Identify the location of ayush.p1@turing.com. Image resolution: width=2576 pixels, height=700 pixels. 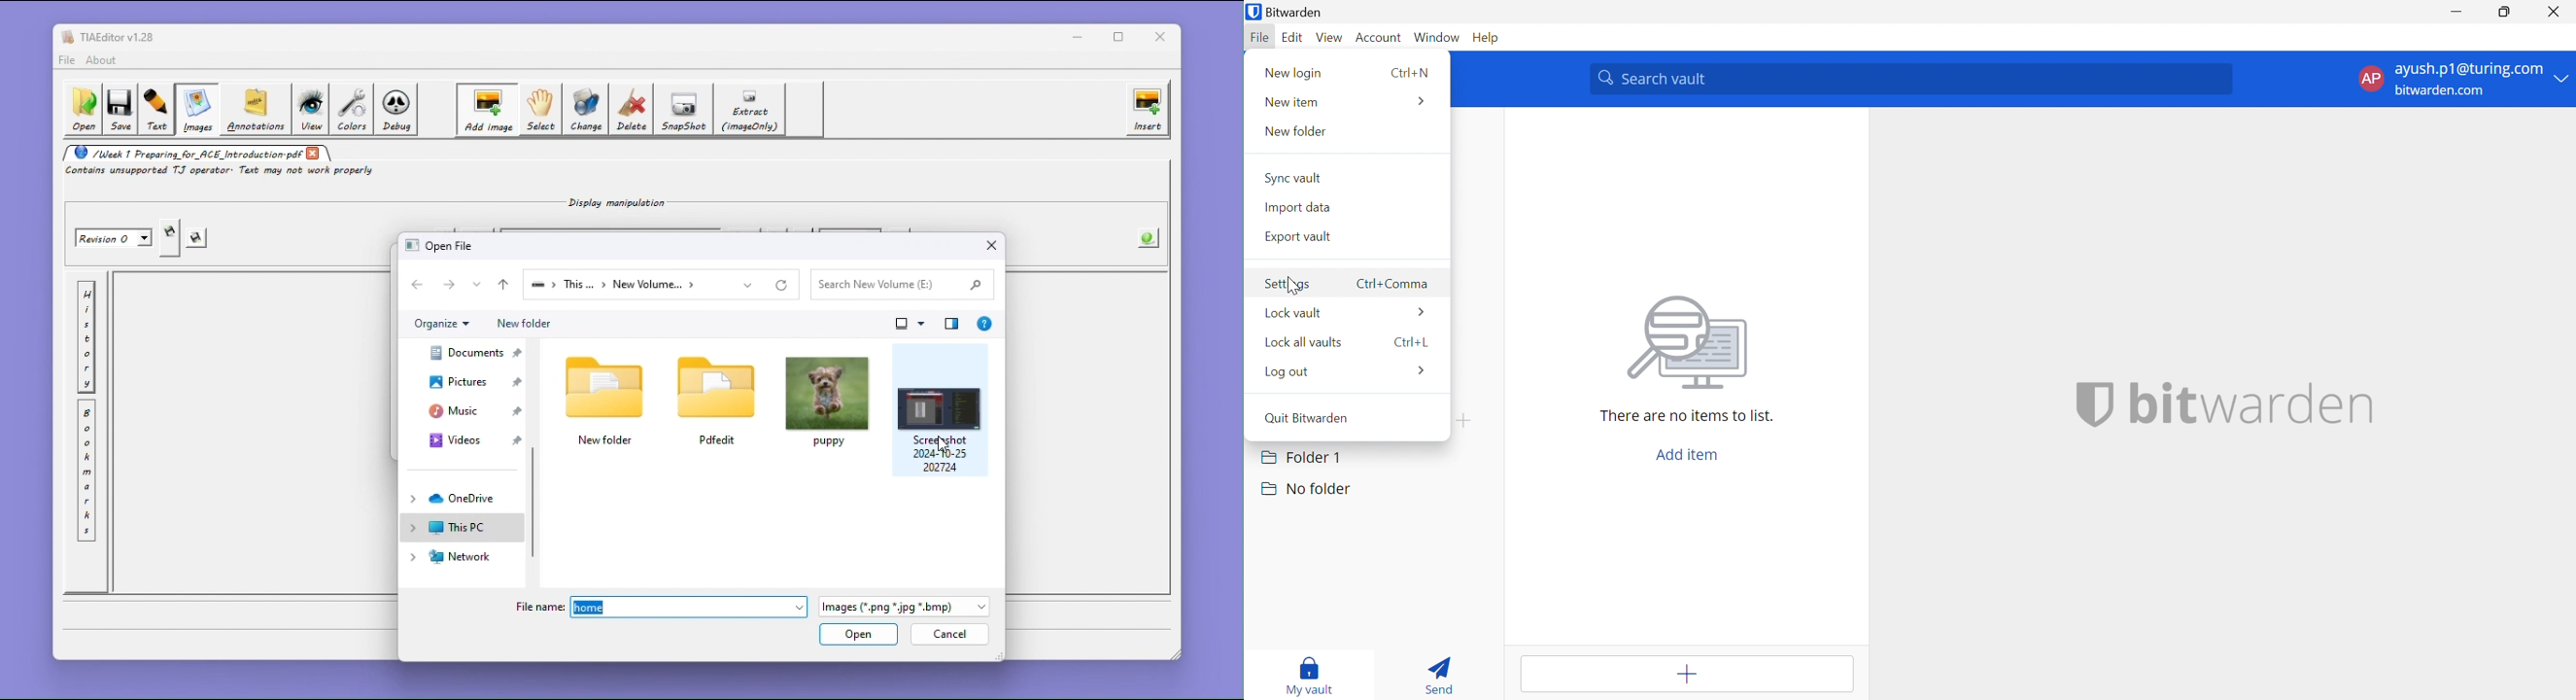
(2468, 71).